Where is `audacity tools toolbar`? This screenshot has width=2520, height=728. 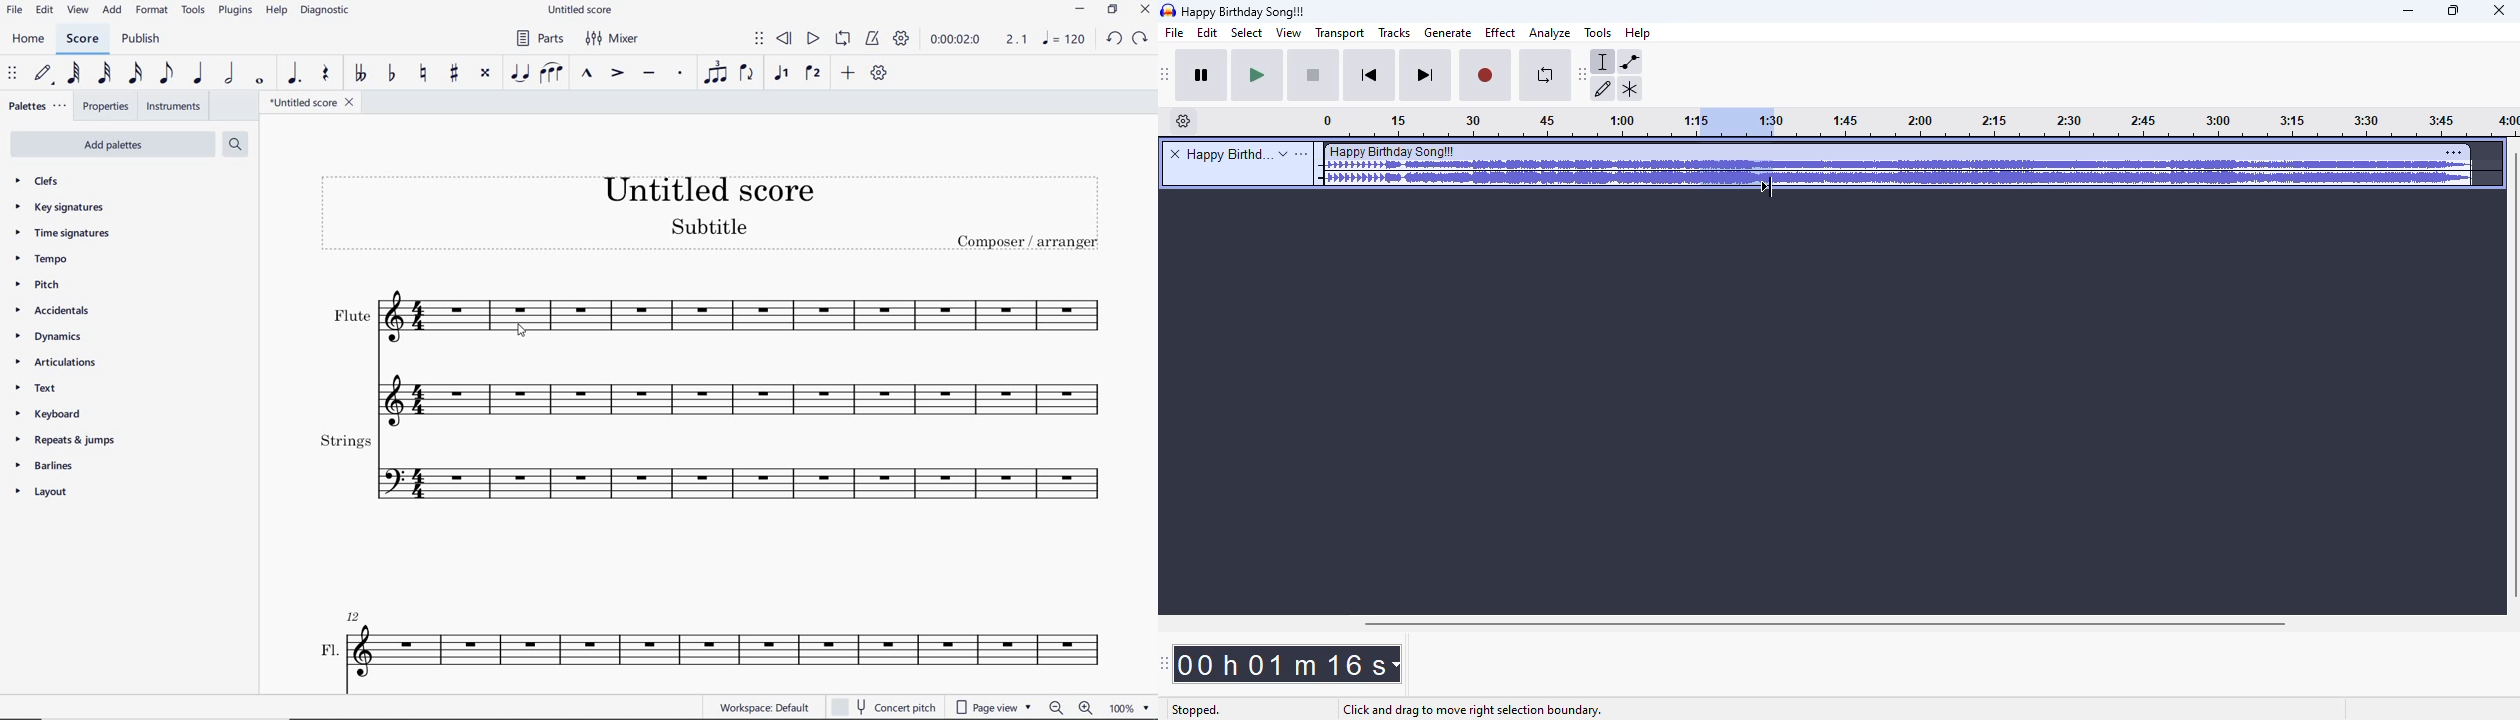 audacity tools toolbar is located at coordinates (1582, 75).